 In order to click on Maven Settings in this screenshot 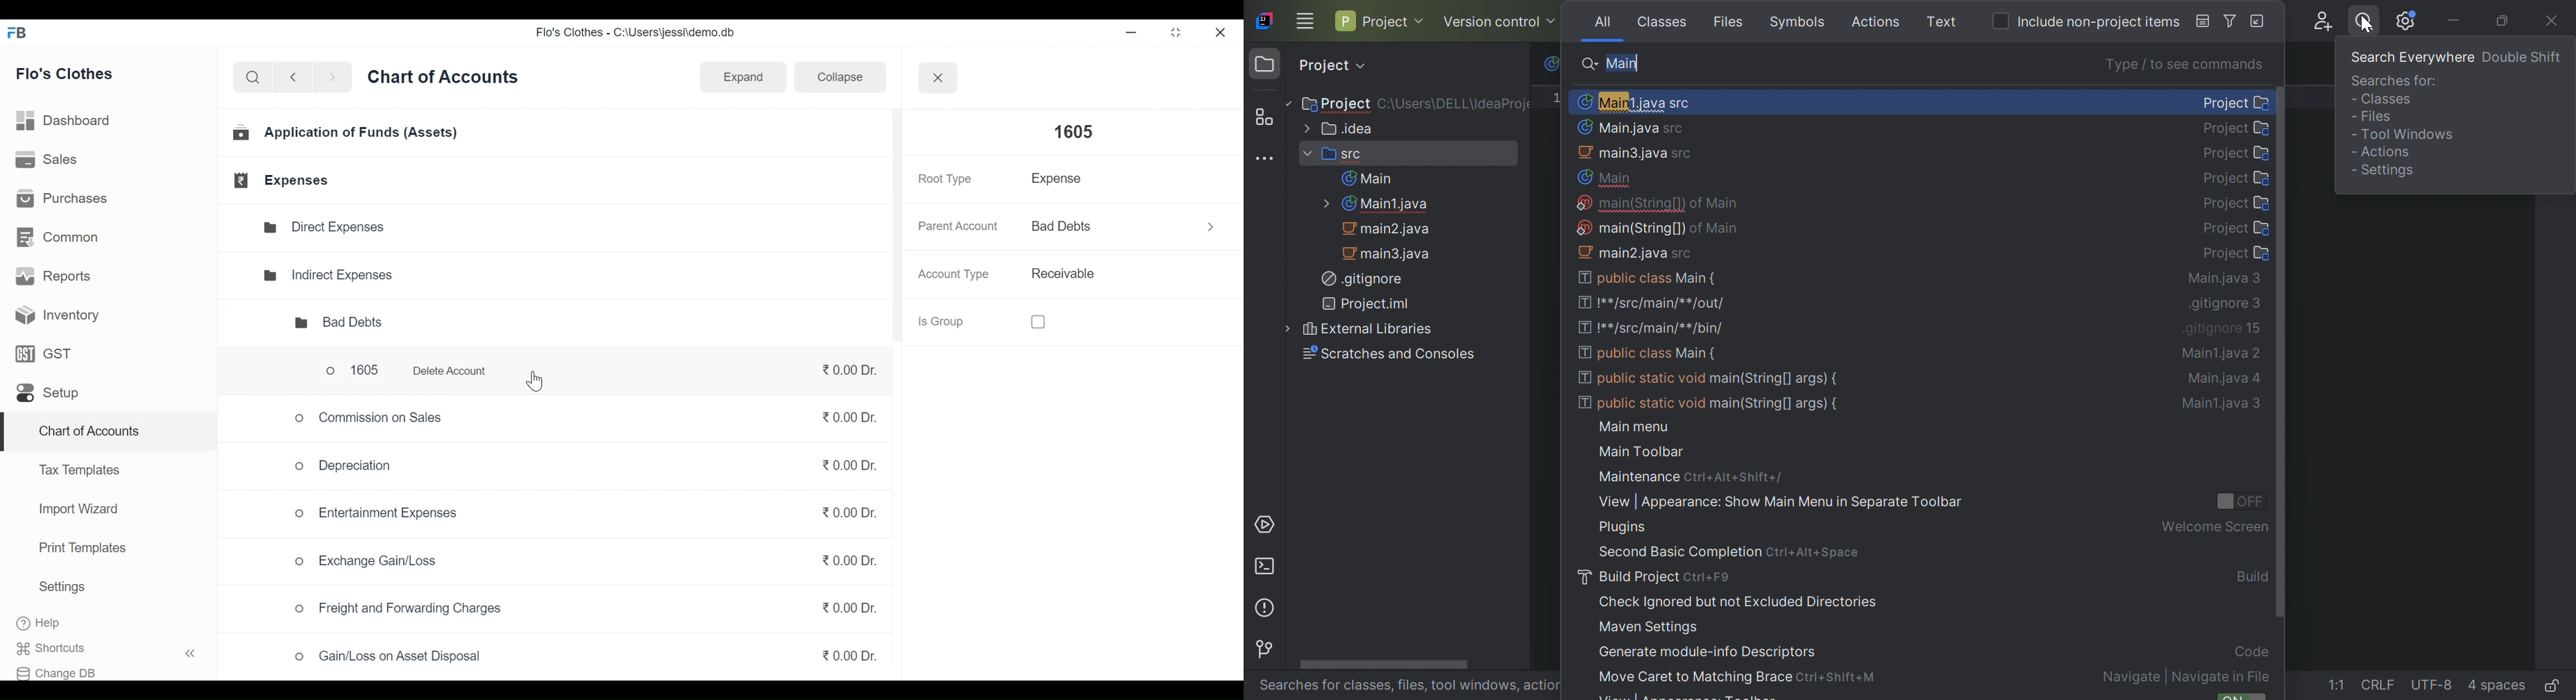, I will do `click(1650, 628)`.